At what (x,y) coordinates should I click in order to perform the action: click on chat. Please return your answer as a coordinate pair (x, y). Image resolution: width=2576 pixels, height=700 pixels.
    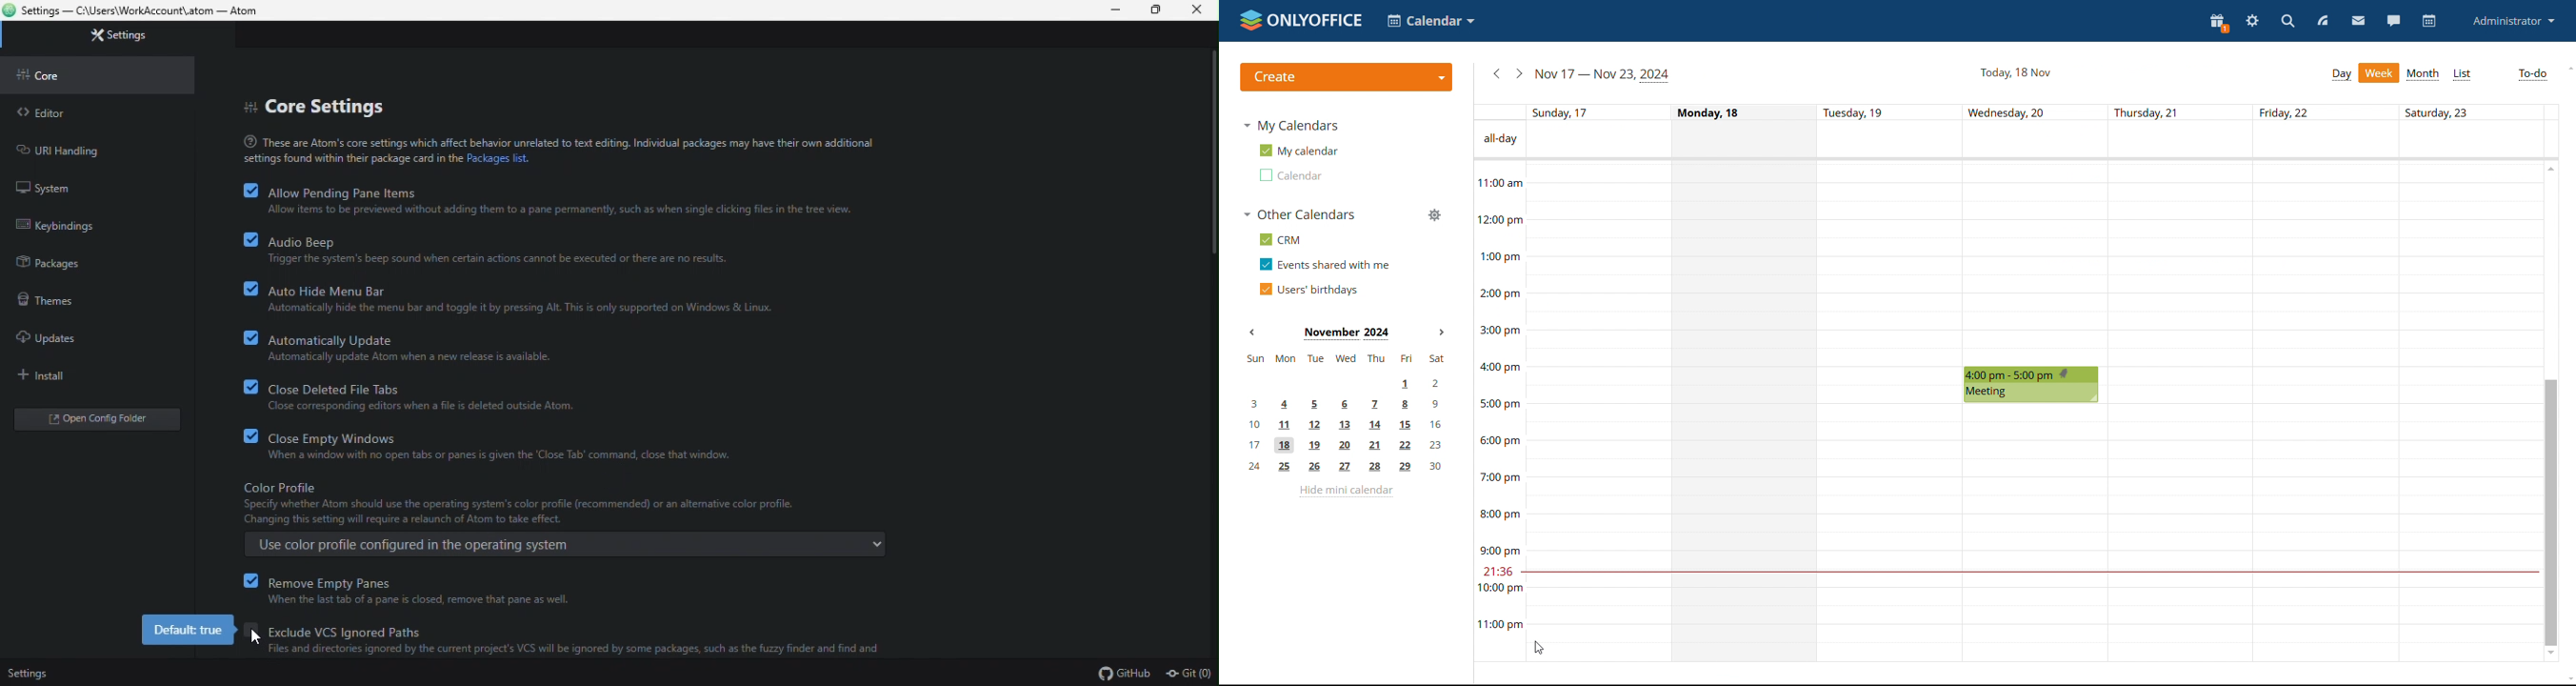
    Looking at the image, I should click on (2392, 21).